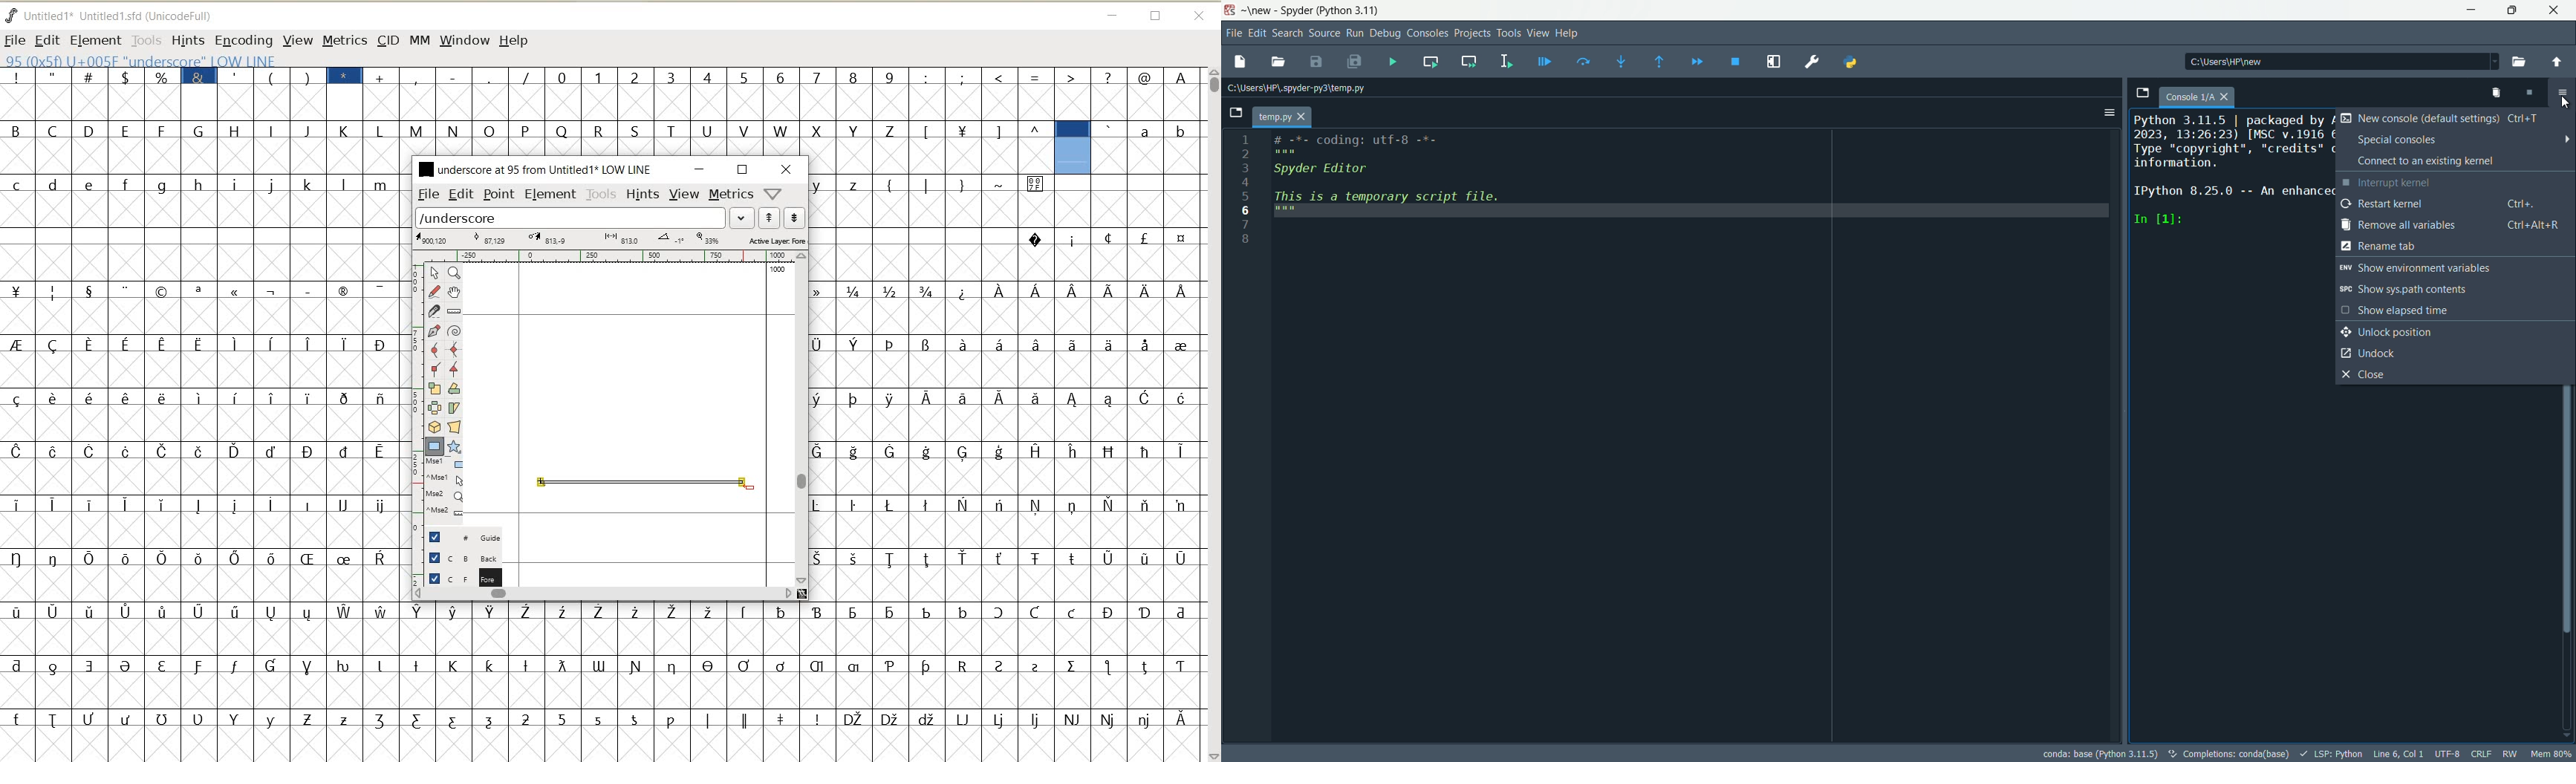 The image size is (2576, 784). What do you see at coordinates (1537, 32) in the screenshot?
I see `view menu` at bounding box center [1537, 32].